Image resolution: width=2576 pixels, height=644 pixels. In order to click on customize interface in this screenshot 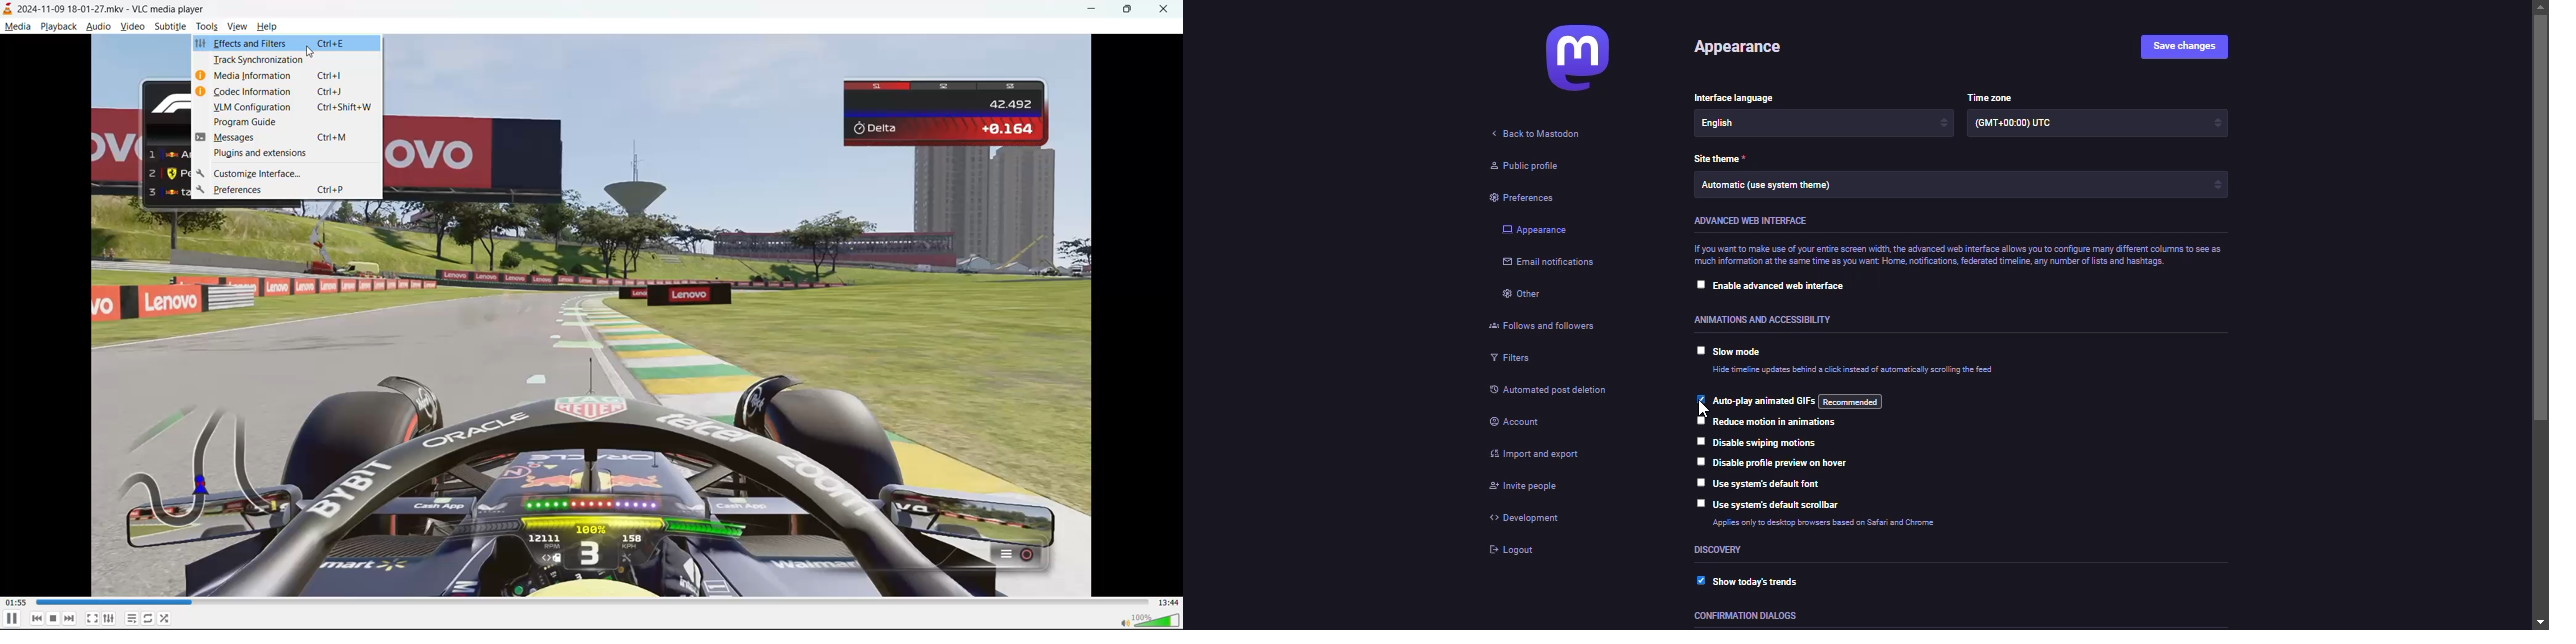, I will do `click(285, 173)`.